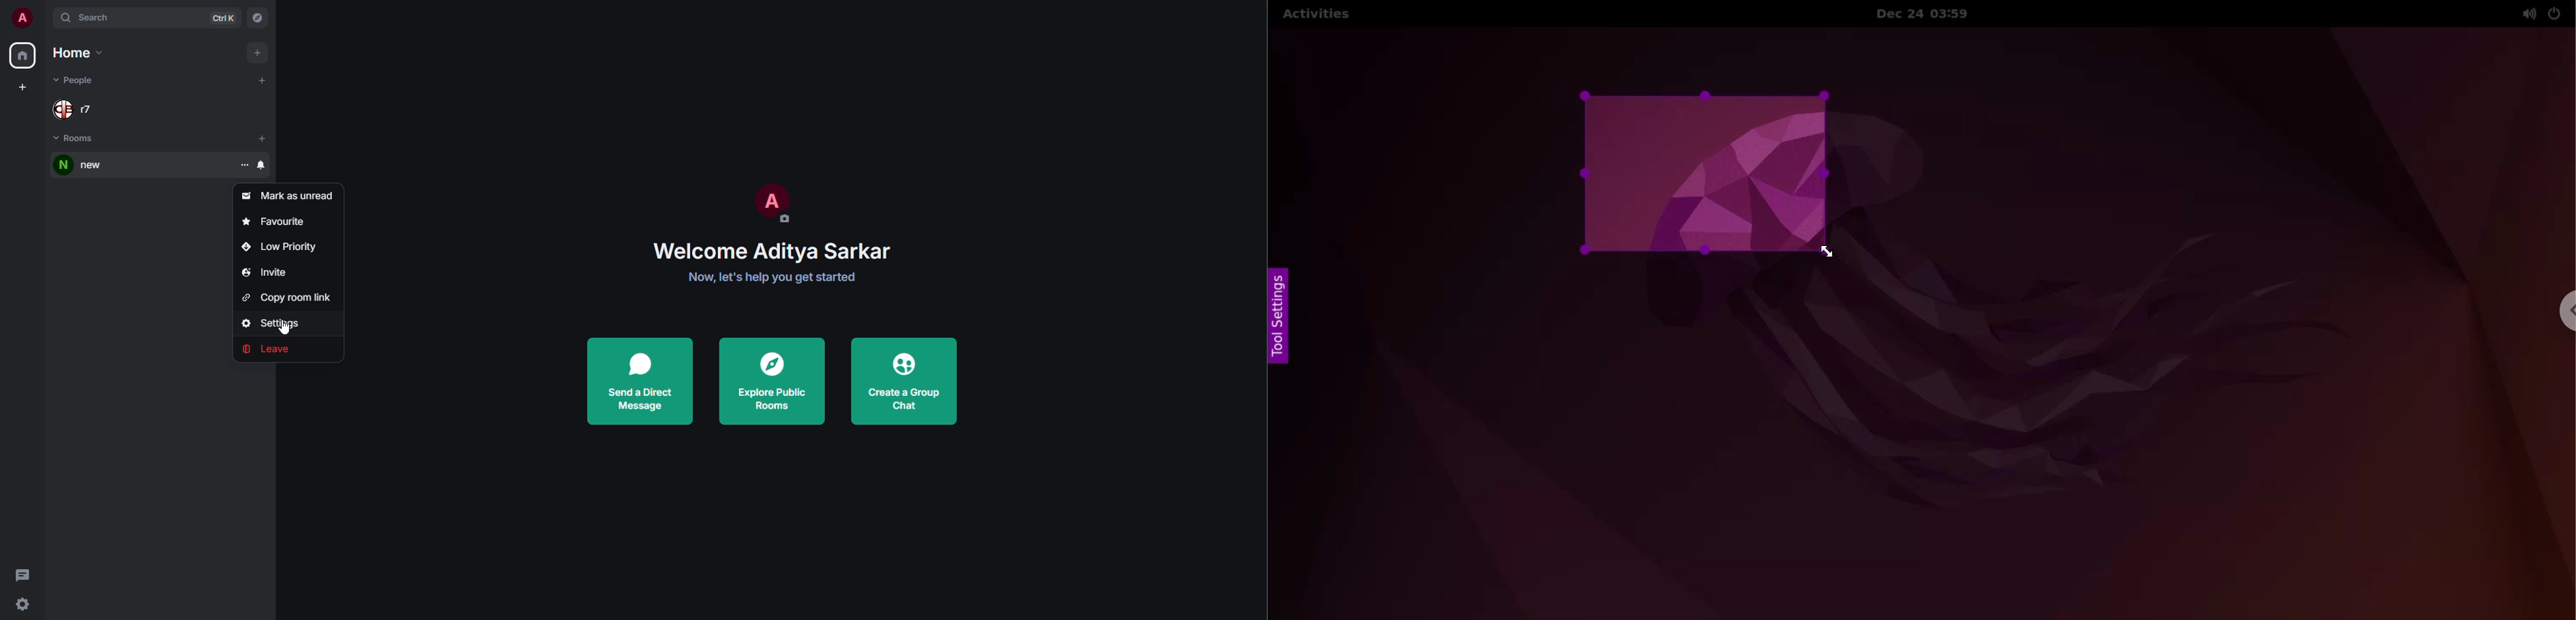 The width and height of the screenshot is (2576, 644). Describe the element at coordinates (2526, 14) in the screenshot. I see `sound options ` at that location.